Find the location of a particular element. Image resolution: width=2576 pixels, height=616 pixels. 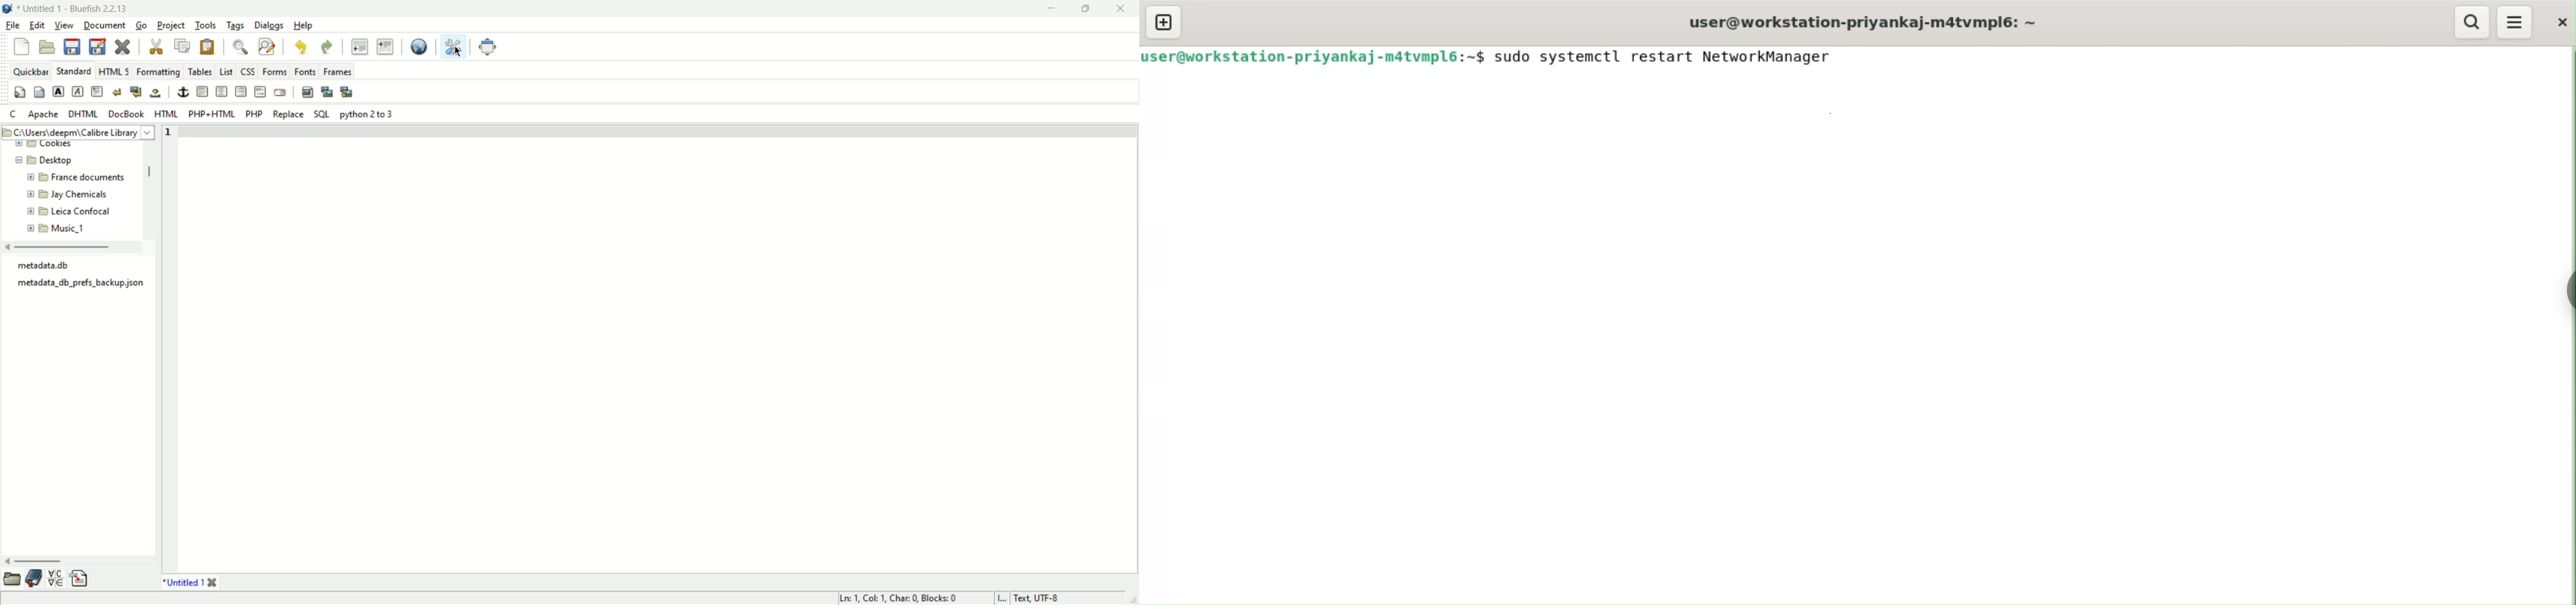

view is located at coordinates (65, 25).